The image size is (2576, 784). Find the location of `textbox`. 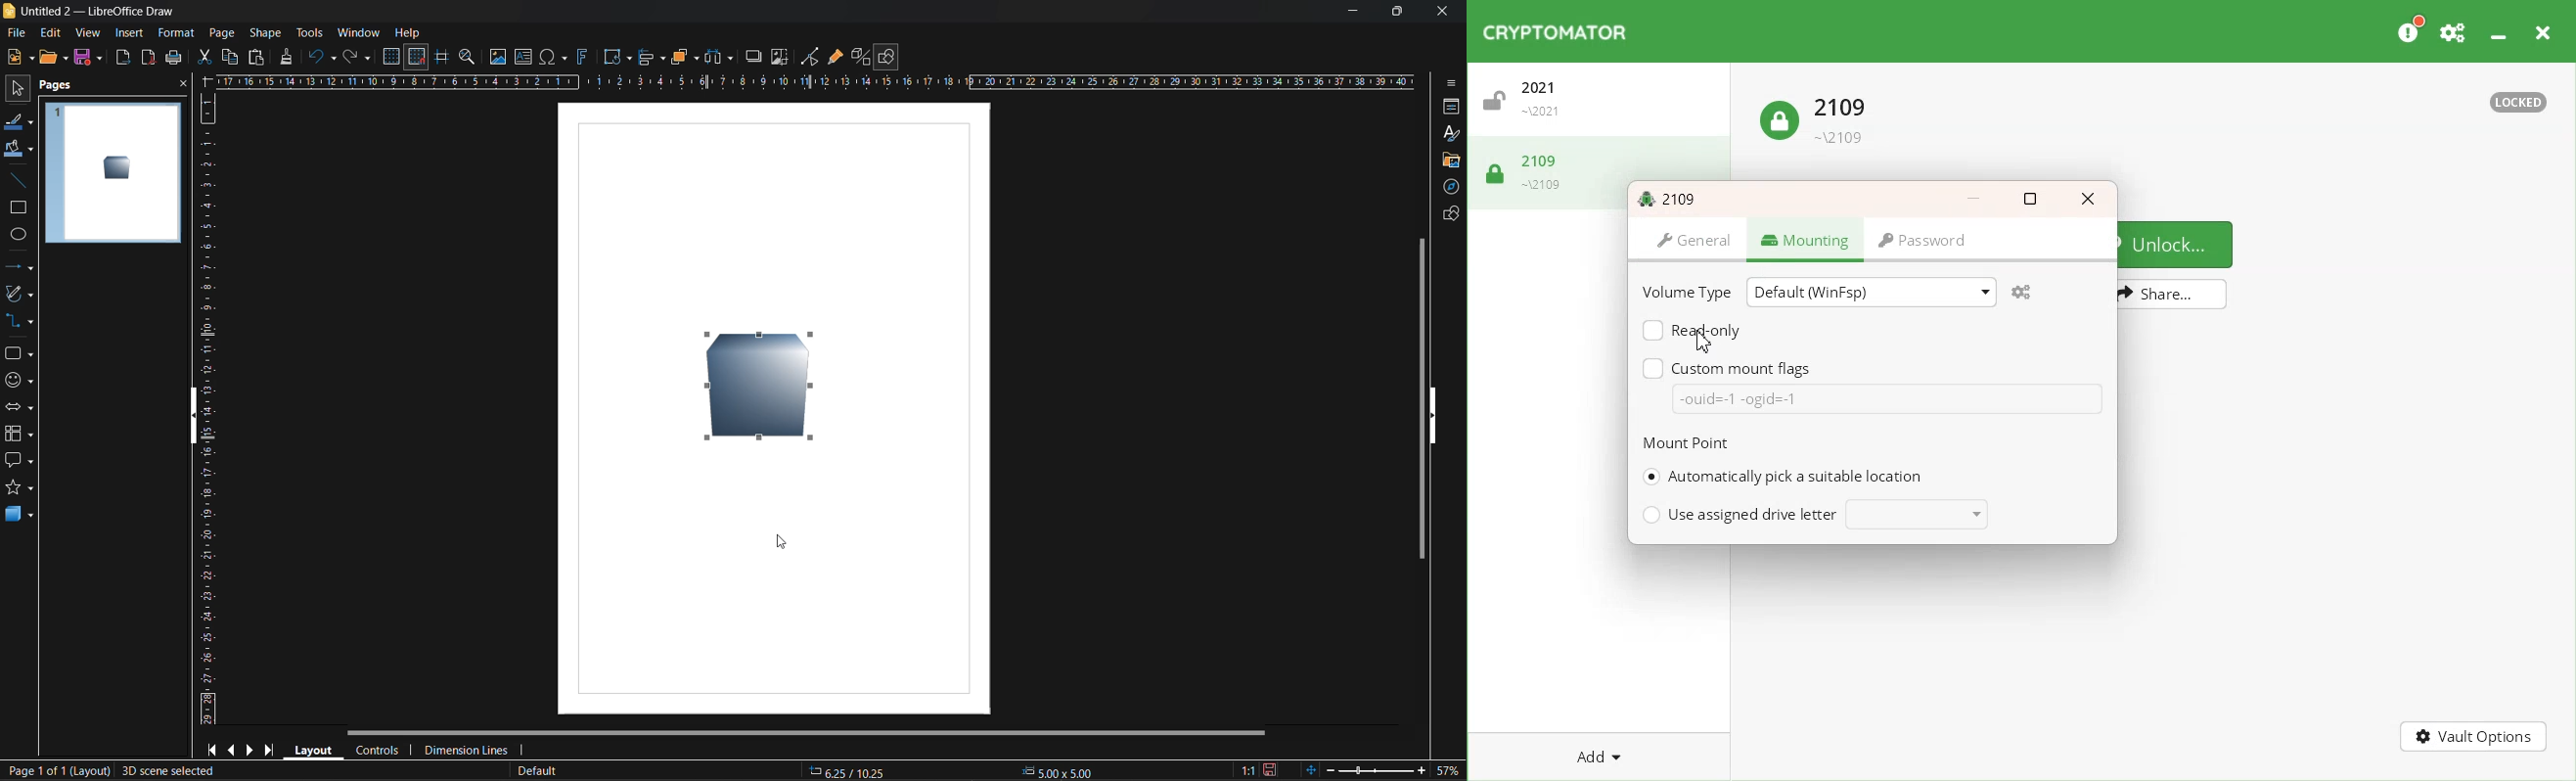

textbox is located at coordinates (526, 57).